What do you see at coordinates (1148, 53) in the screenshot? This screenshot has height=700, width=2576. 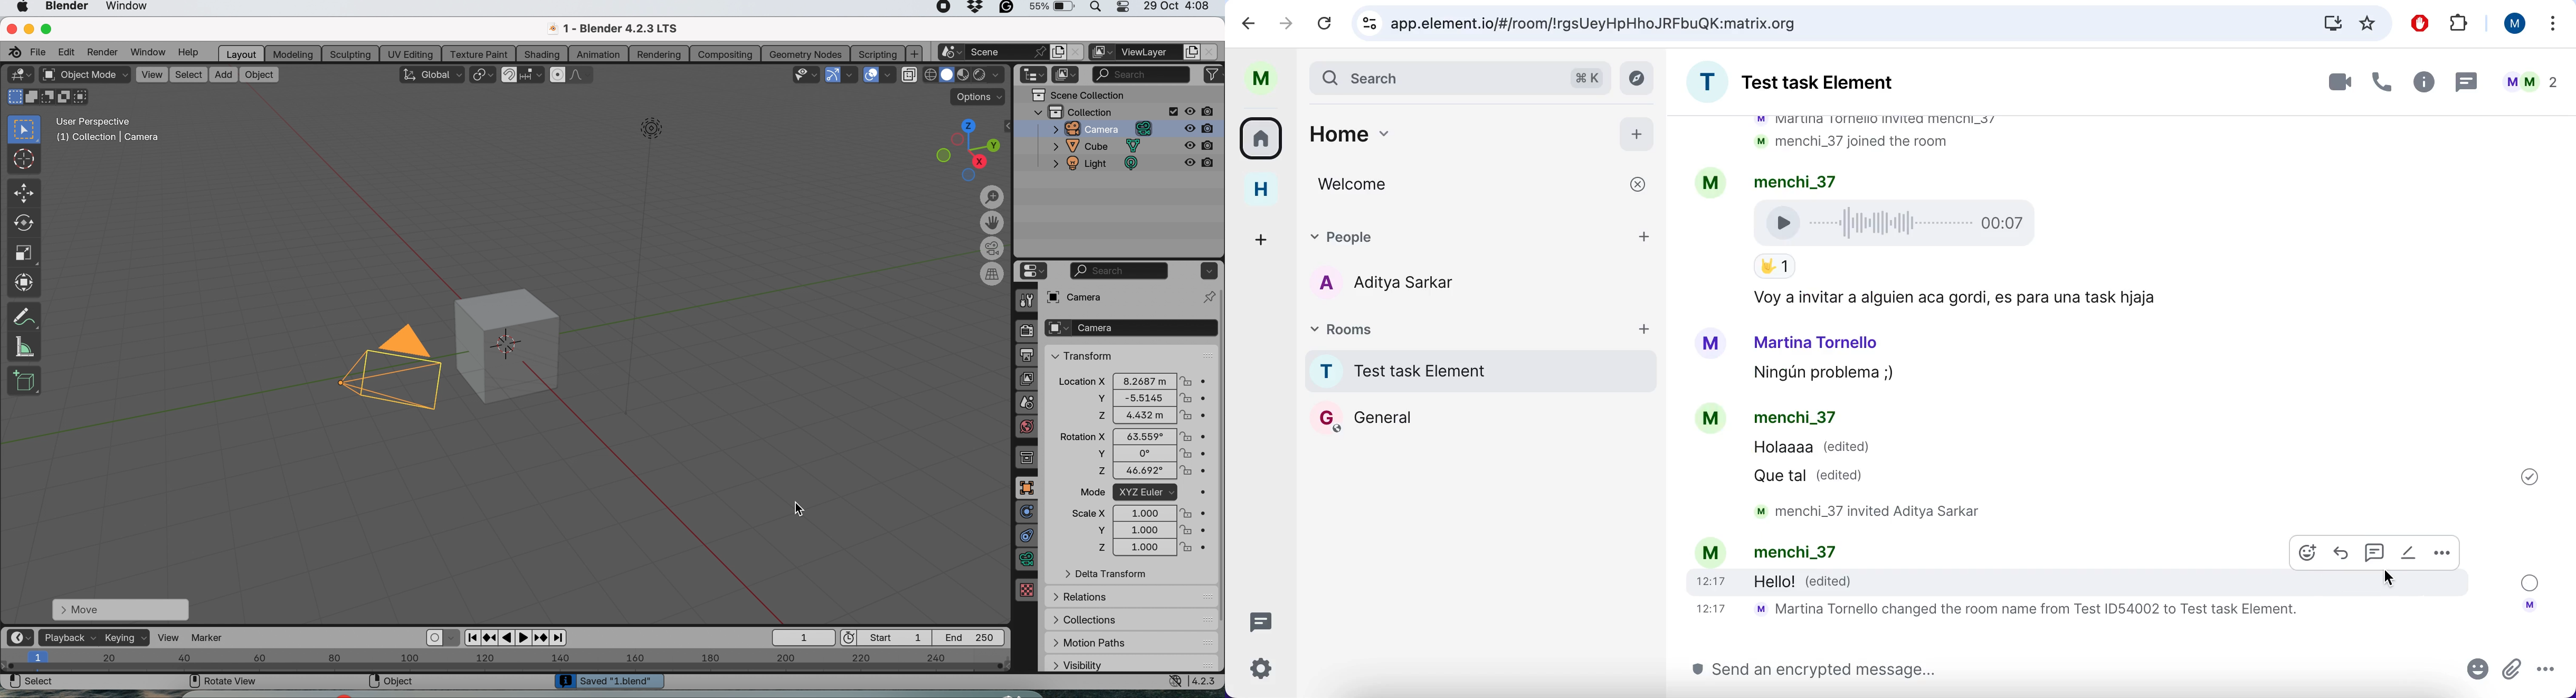 I see `view layer` at bounding box center [1148, 53].